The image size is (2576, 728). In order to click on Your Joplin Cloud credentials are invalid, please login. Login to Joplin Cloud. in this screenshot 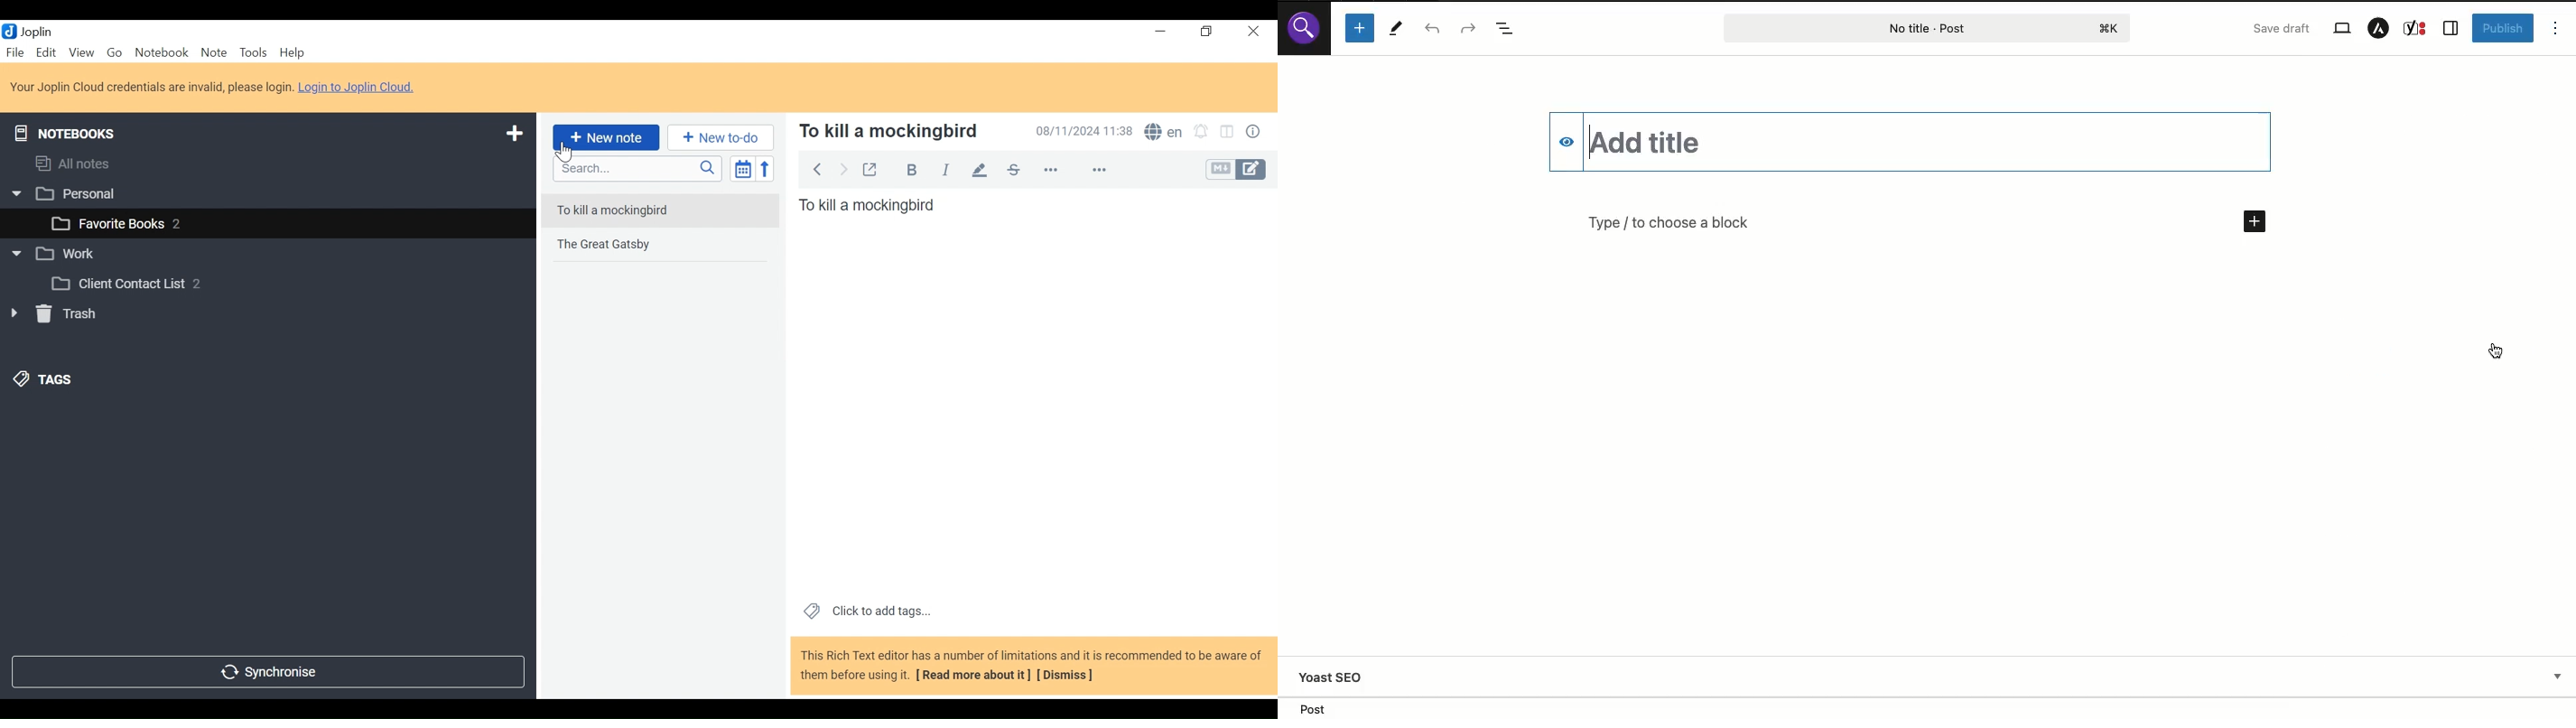, I will do `click(216, 87)`.